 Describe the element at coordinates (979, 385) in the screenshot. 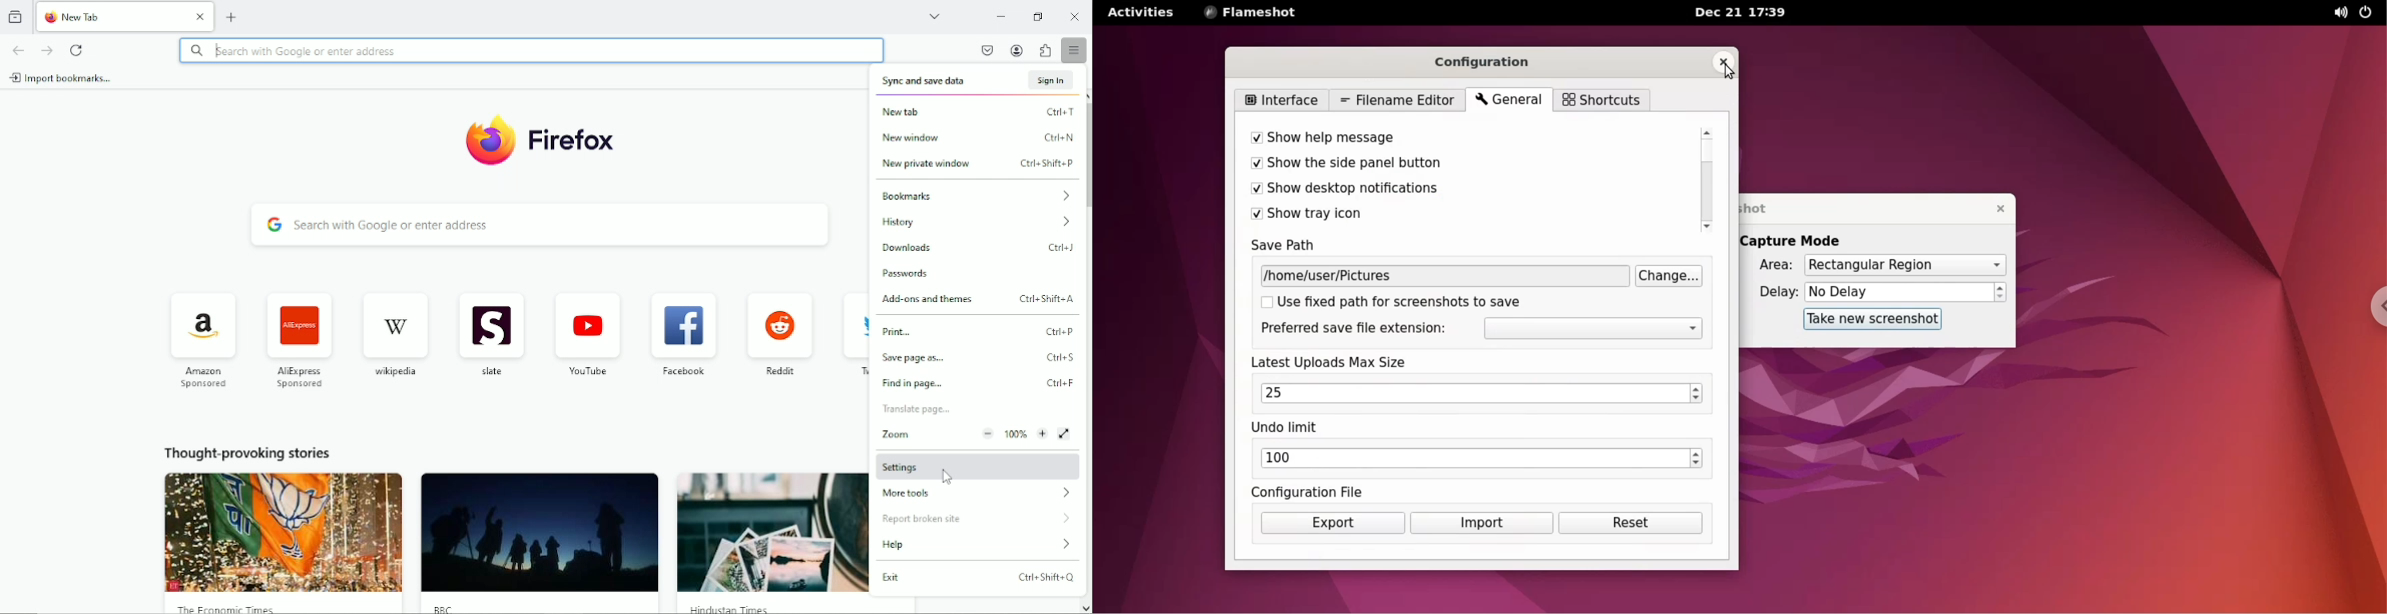

I see `find in page` at that location.